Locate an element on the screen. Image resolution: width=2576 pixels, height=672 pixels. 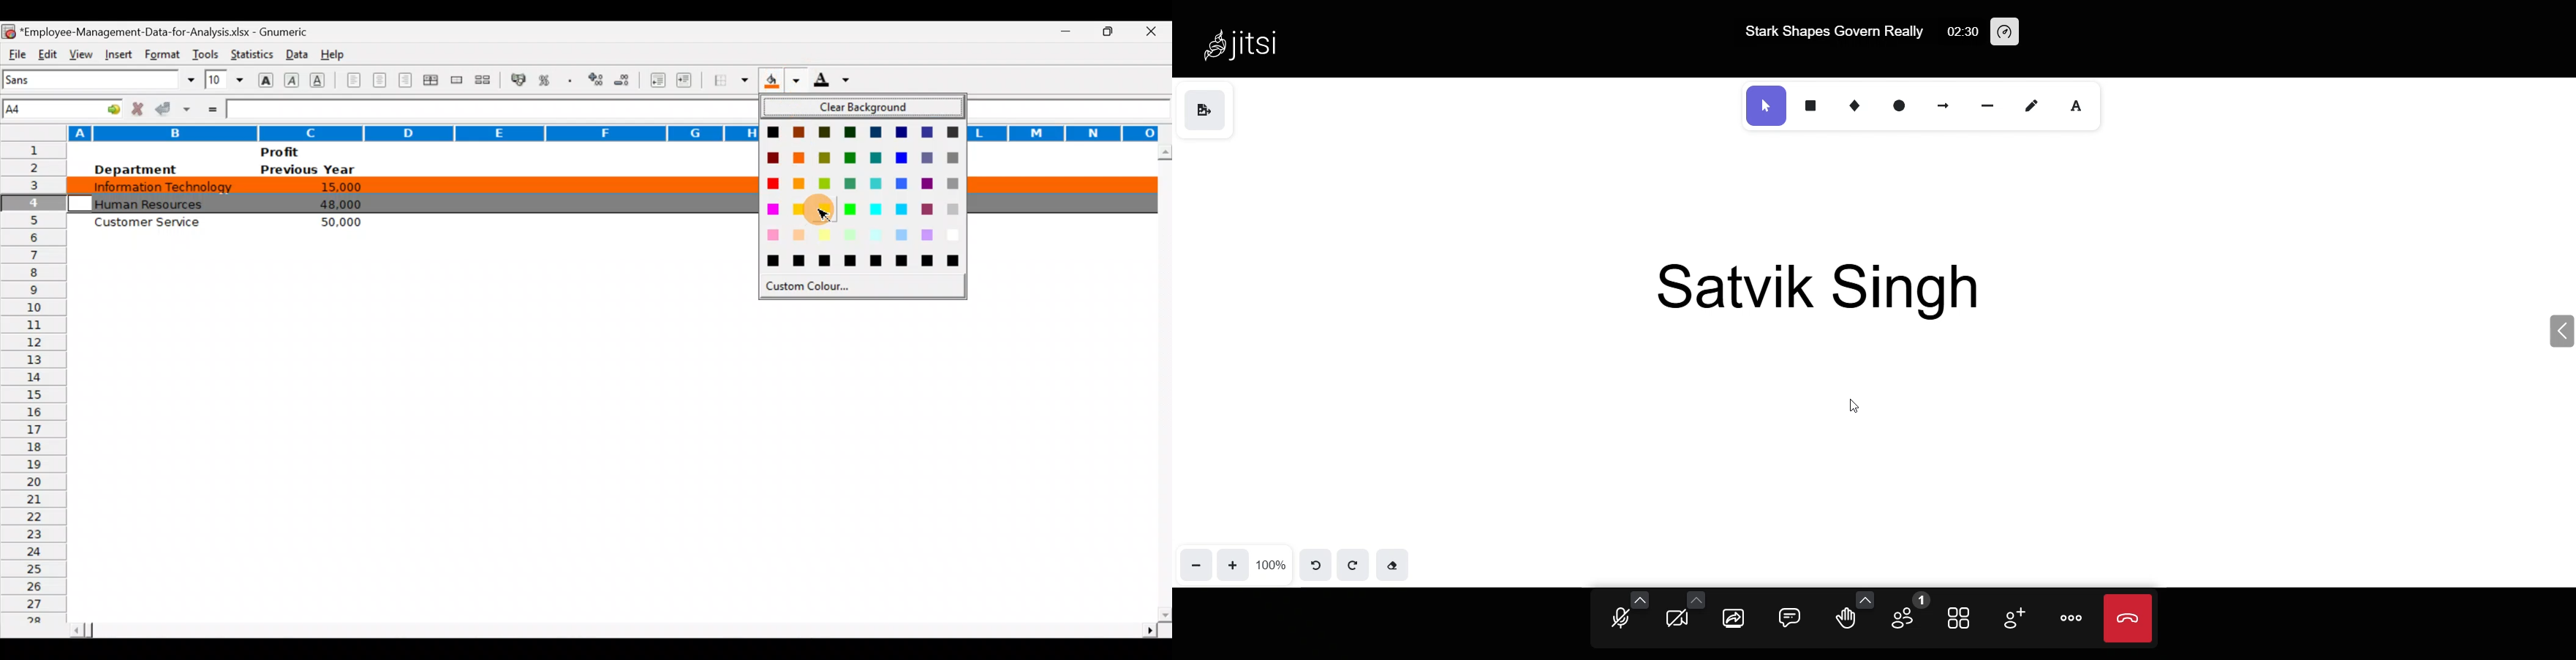
Centre horizontally is located at coordinates (380, 82).